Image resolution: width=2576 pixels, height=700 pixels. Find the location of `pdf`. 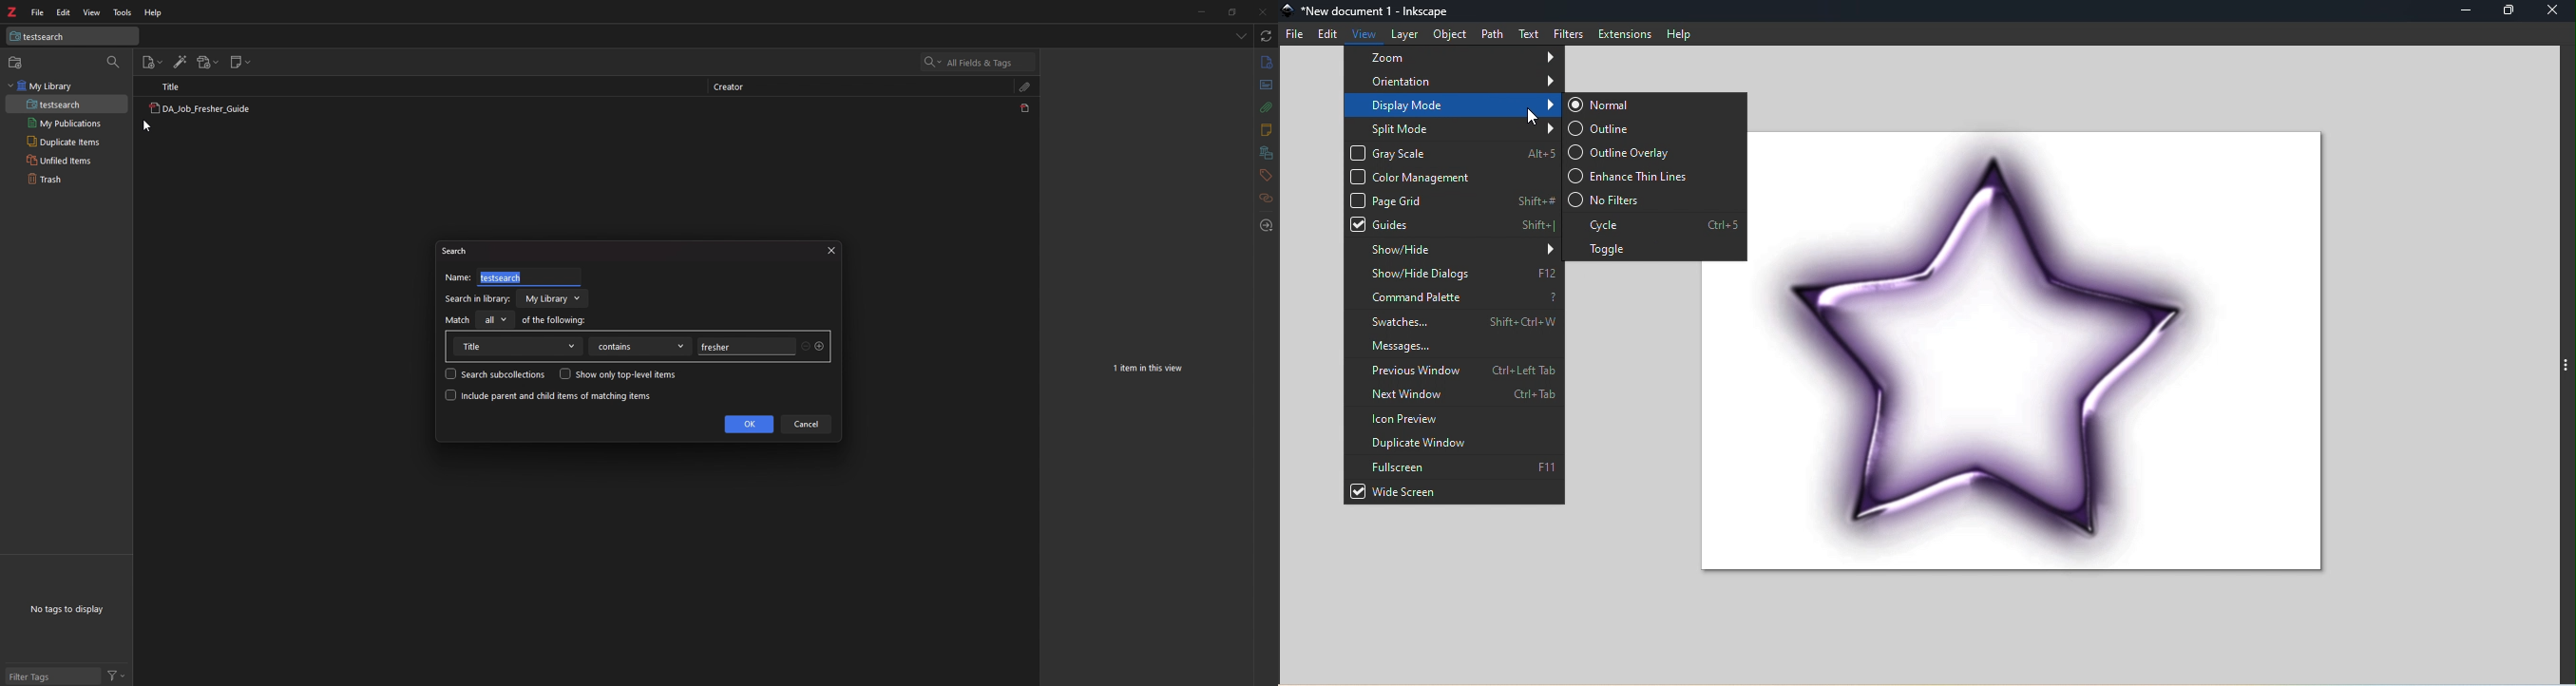

pdf is located at coordinates (1027, 108).